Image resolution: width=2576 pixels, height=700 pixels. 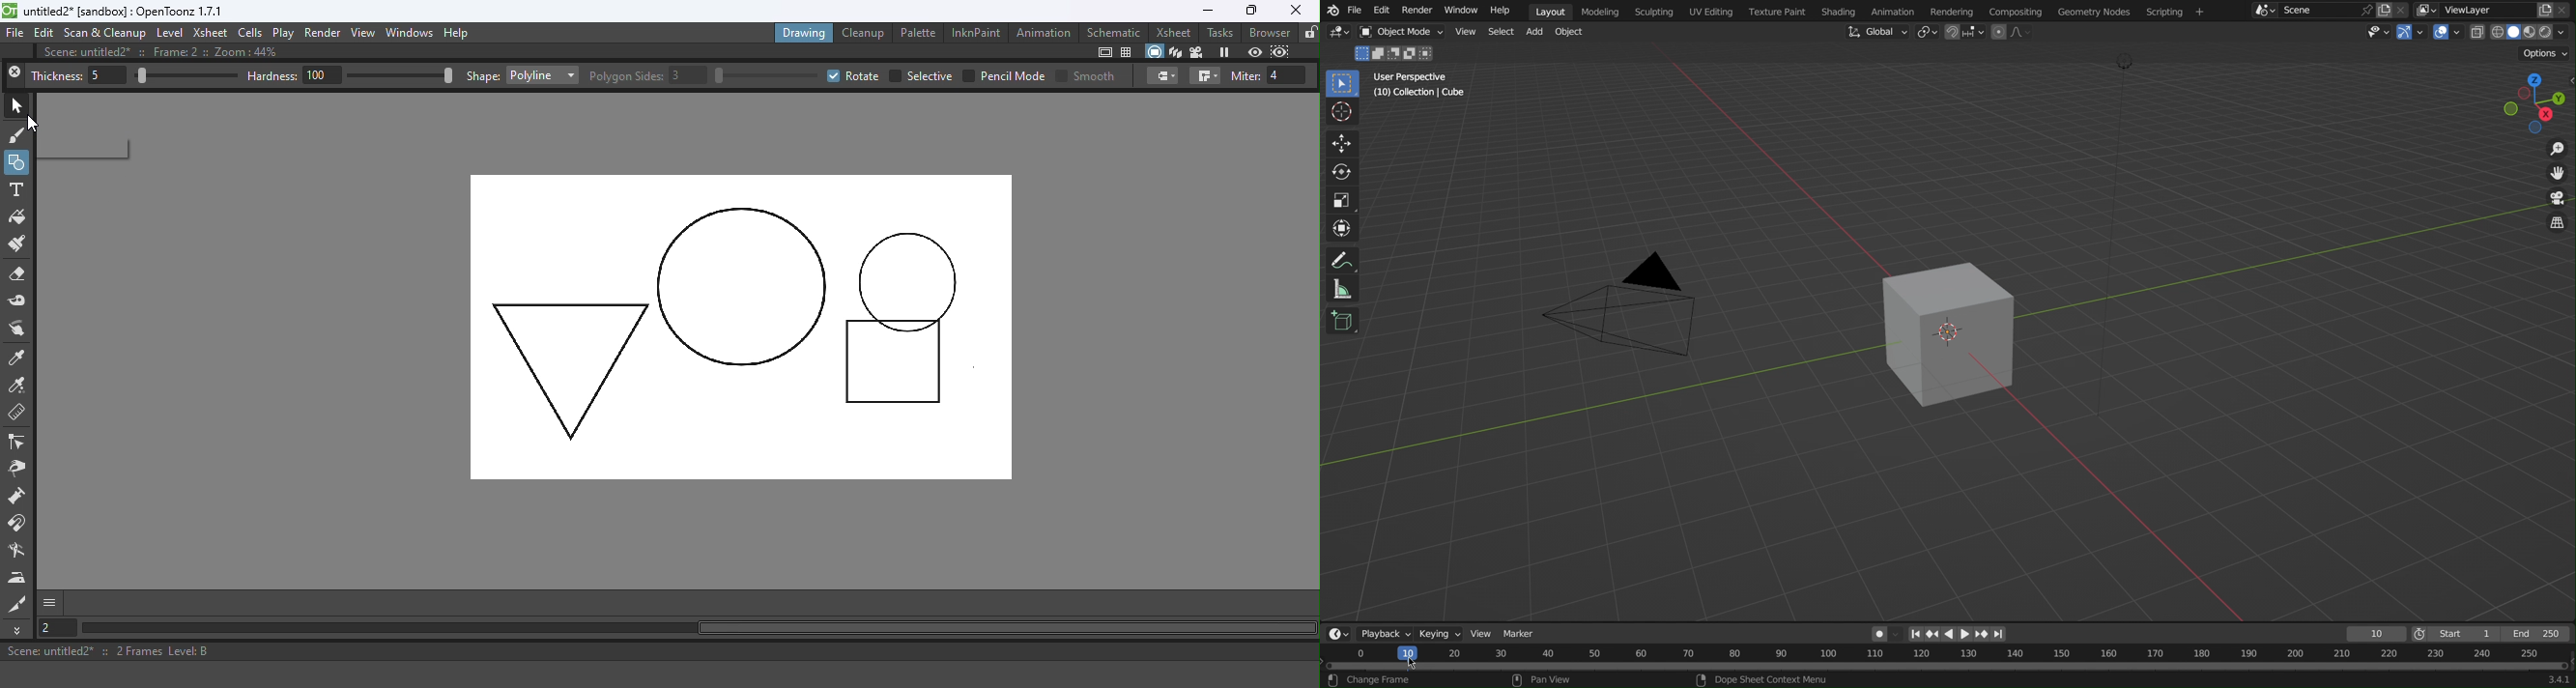 What do you see at coordinates (1879, 35) in the screenshot?
I see `Global` at bounding box center [1879, 35].